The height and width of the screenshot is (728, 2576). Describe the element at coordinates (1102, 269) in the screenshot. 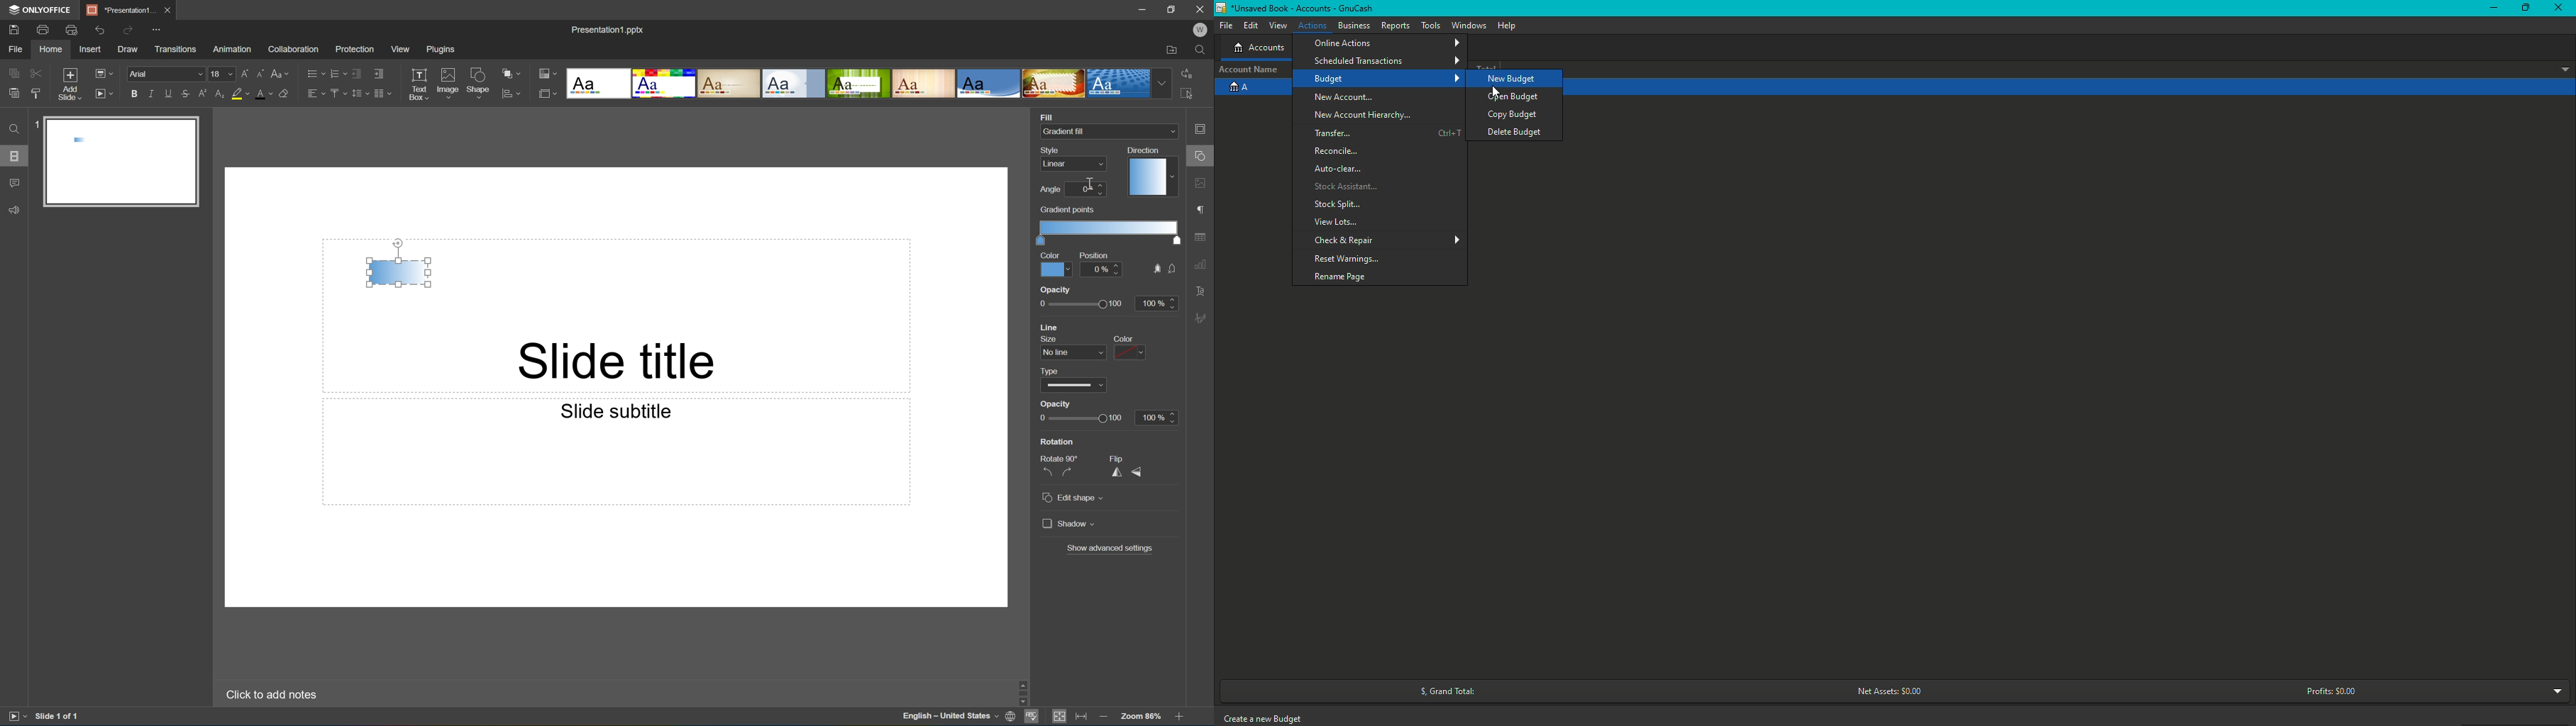

I see `0%` at that location.